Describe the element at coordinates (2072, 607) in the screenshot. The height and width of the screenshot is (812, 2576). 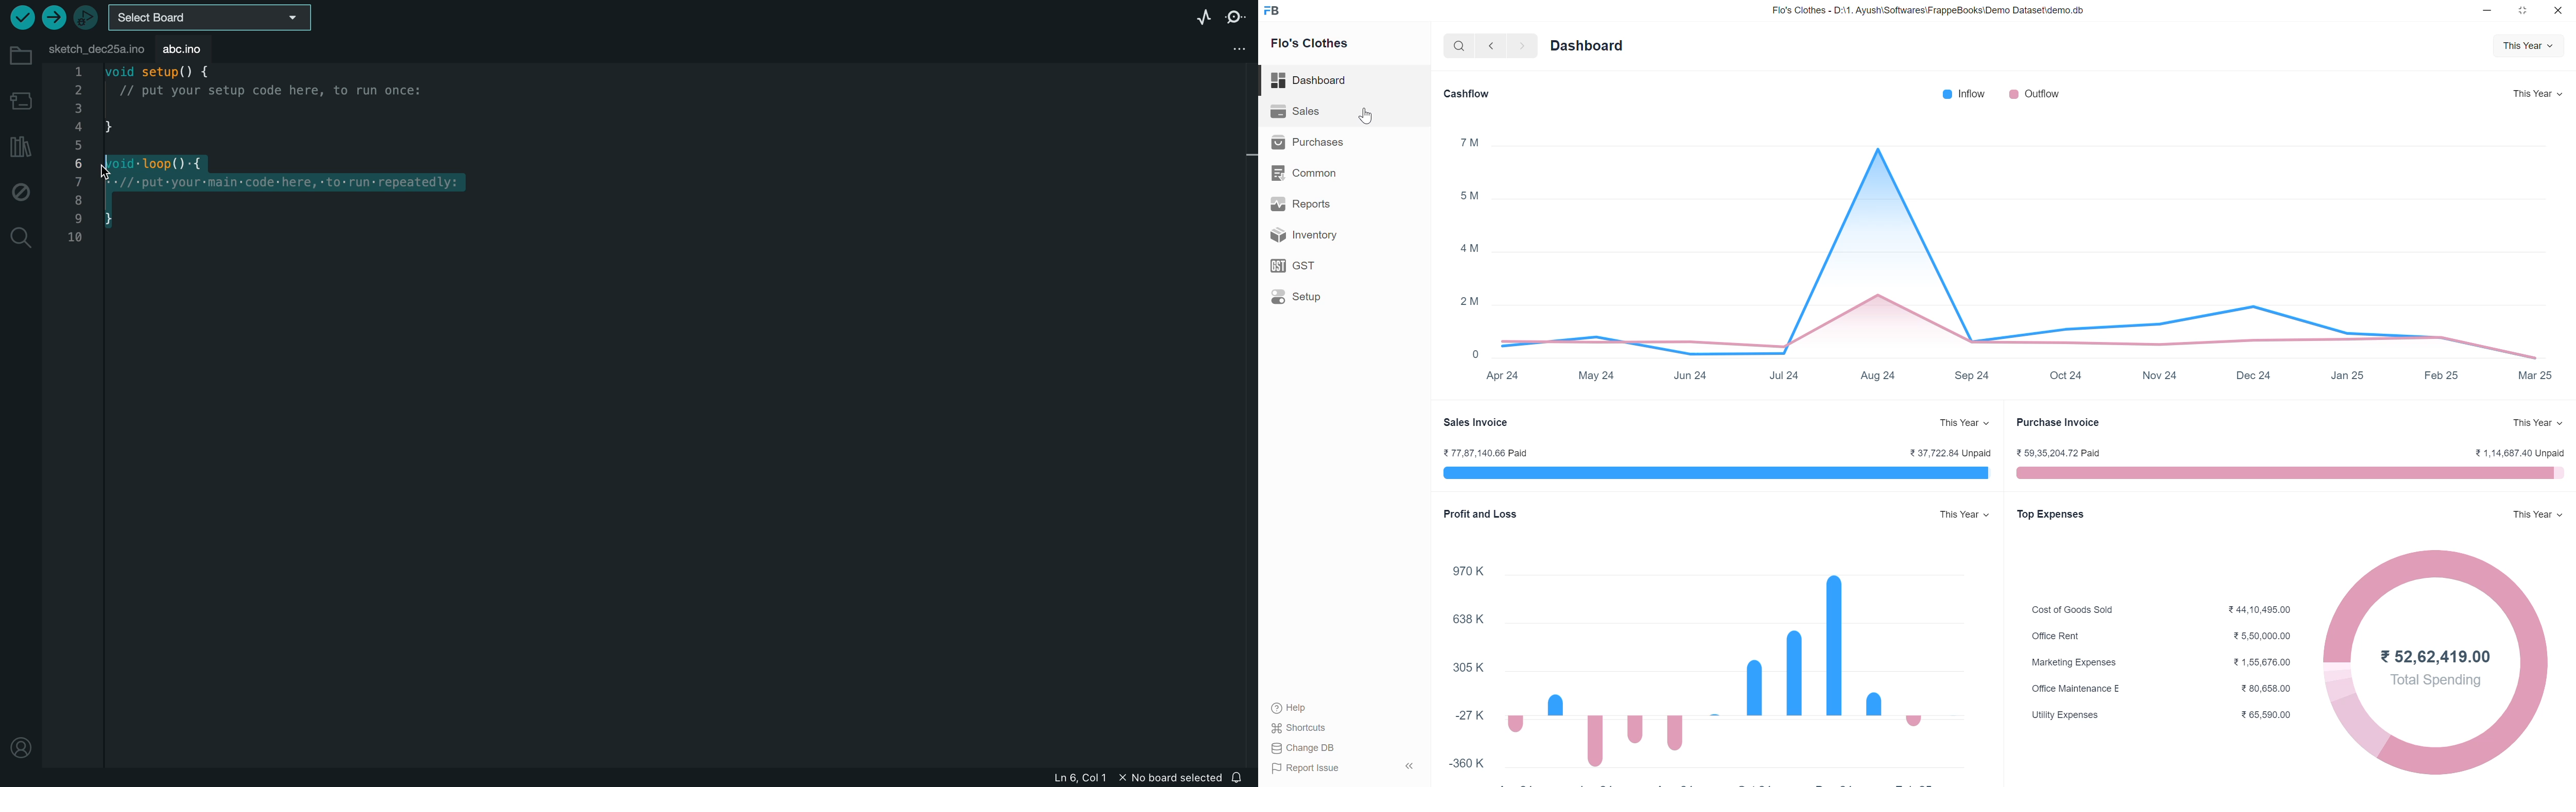
I see `Cost of Goods Sold` at that location.